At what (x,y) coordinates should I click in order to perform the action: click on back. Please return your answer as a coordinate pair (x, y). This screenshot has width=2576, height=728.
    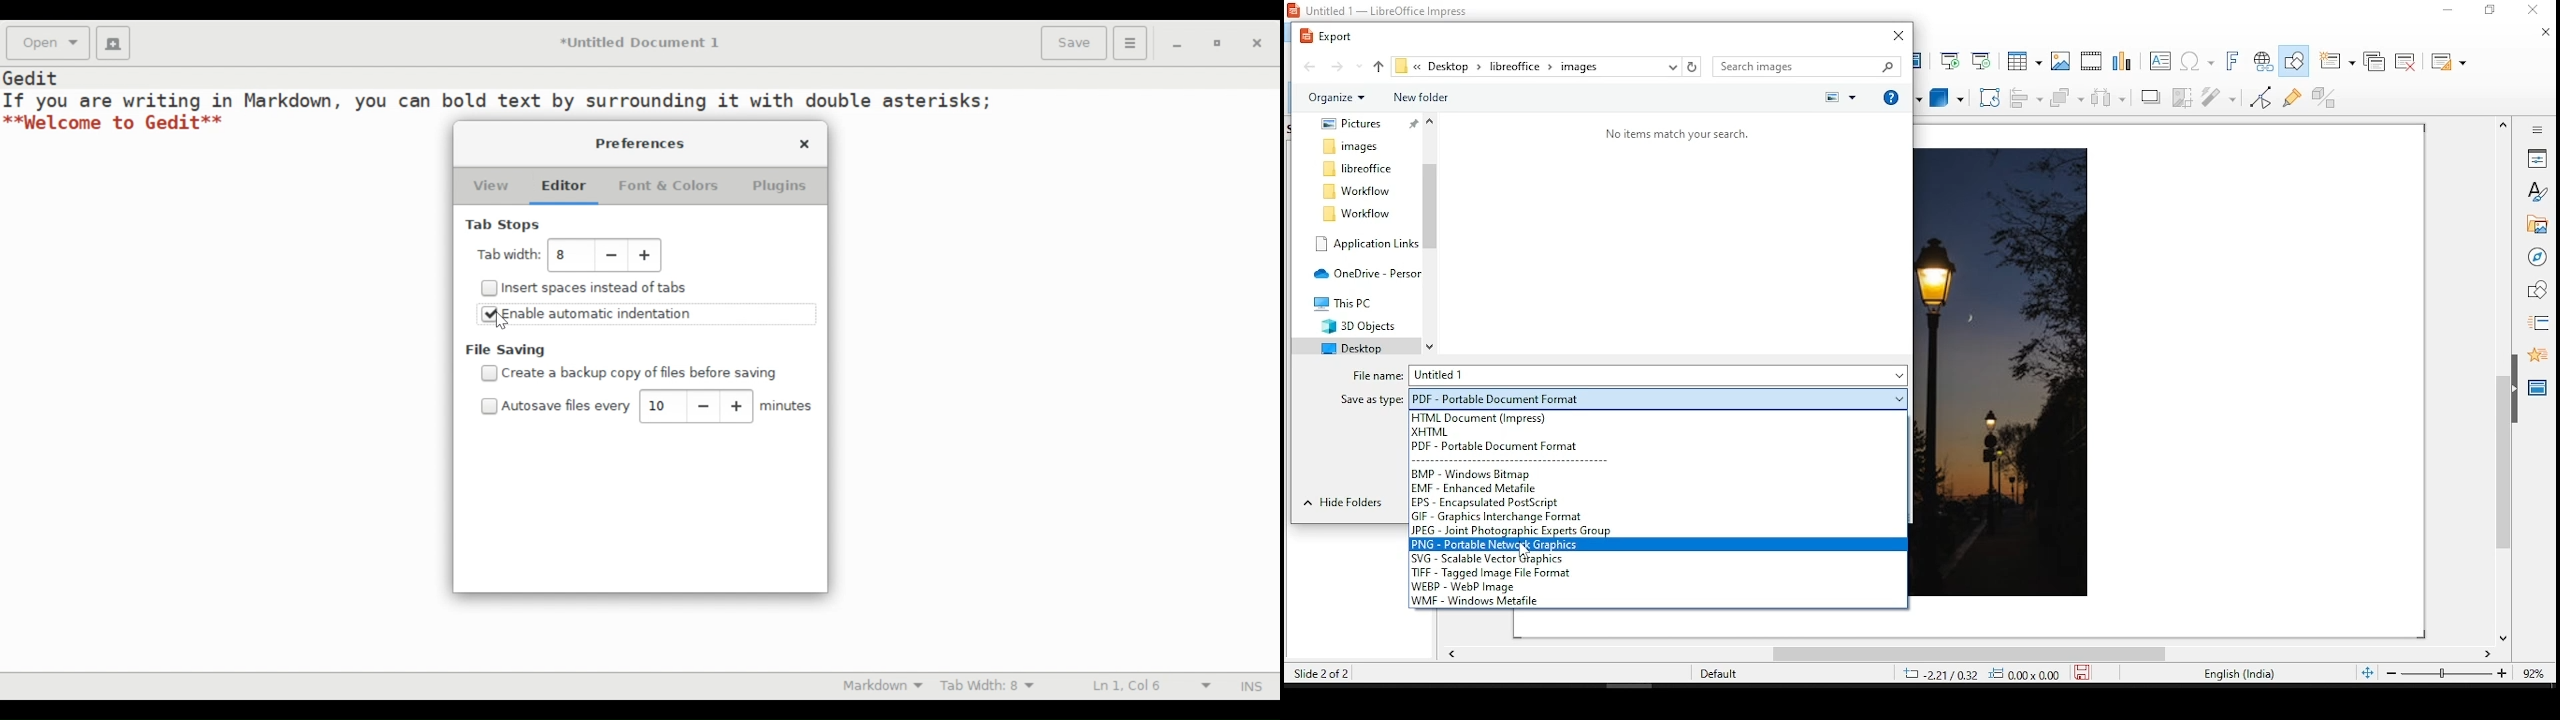
    Looking at the image, I should click on (1311, 66).